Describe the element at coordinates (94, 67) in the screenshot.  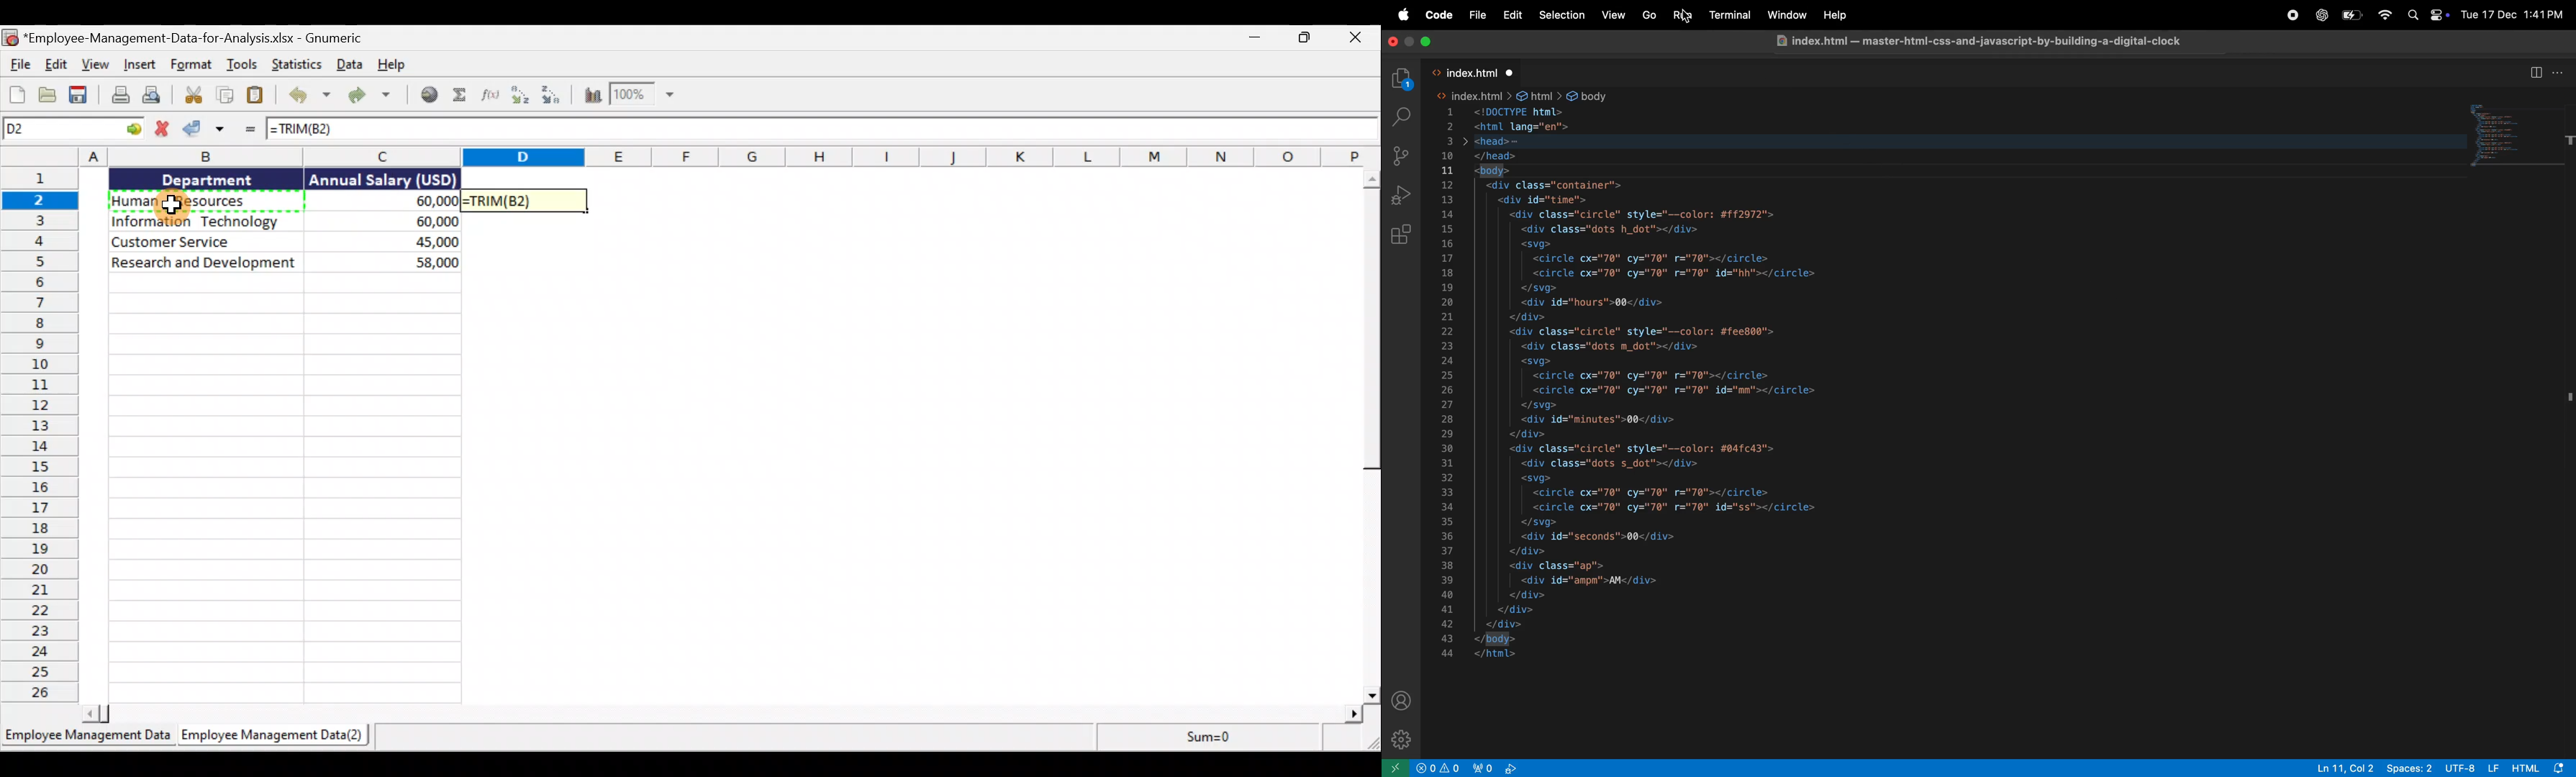
I see `View` at that location.